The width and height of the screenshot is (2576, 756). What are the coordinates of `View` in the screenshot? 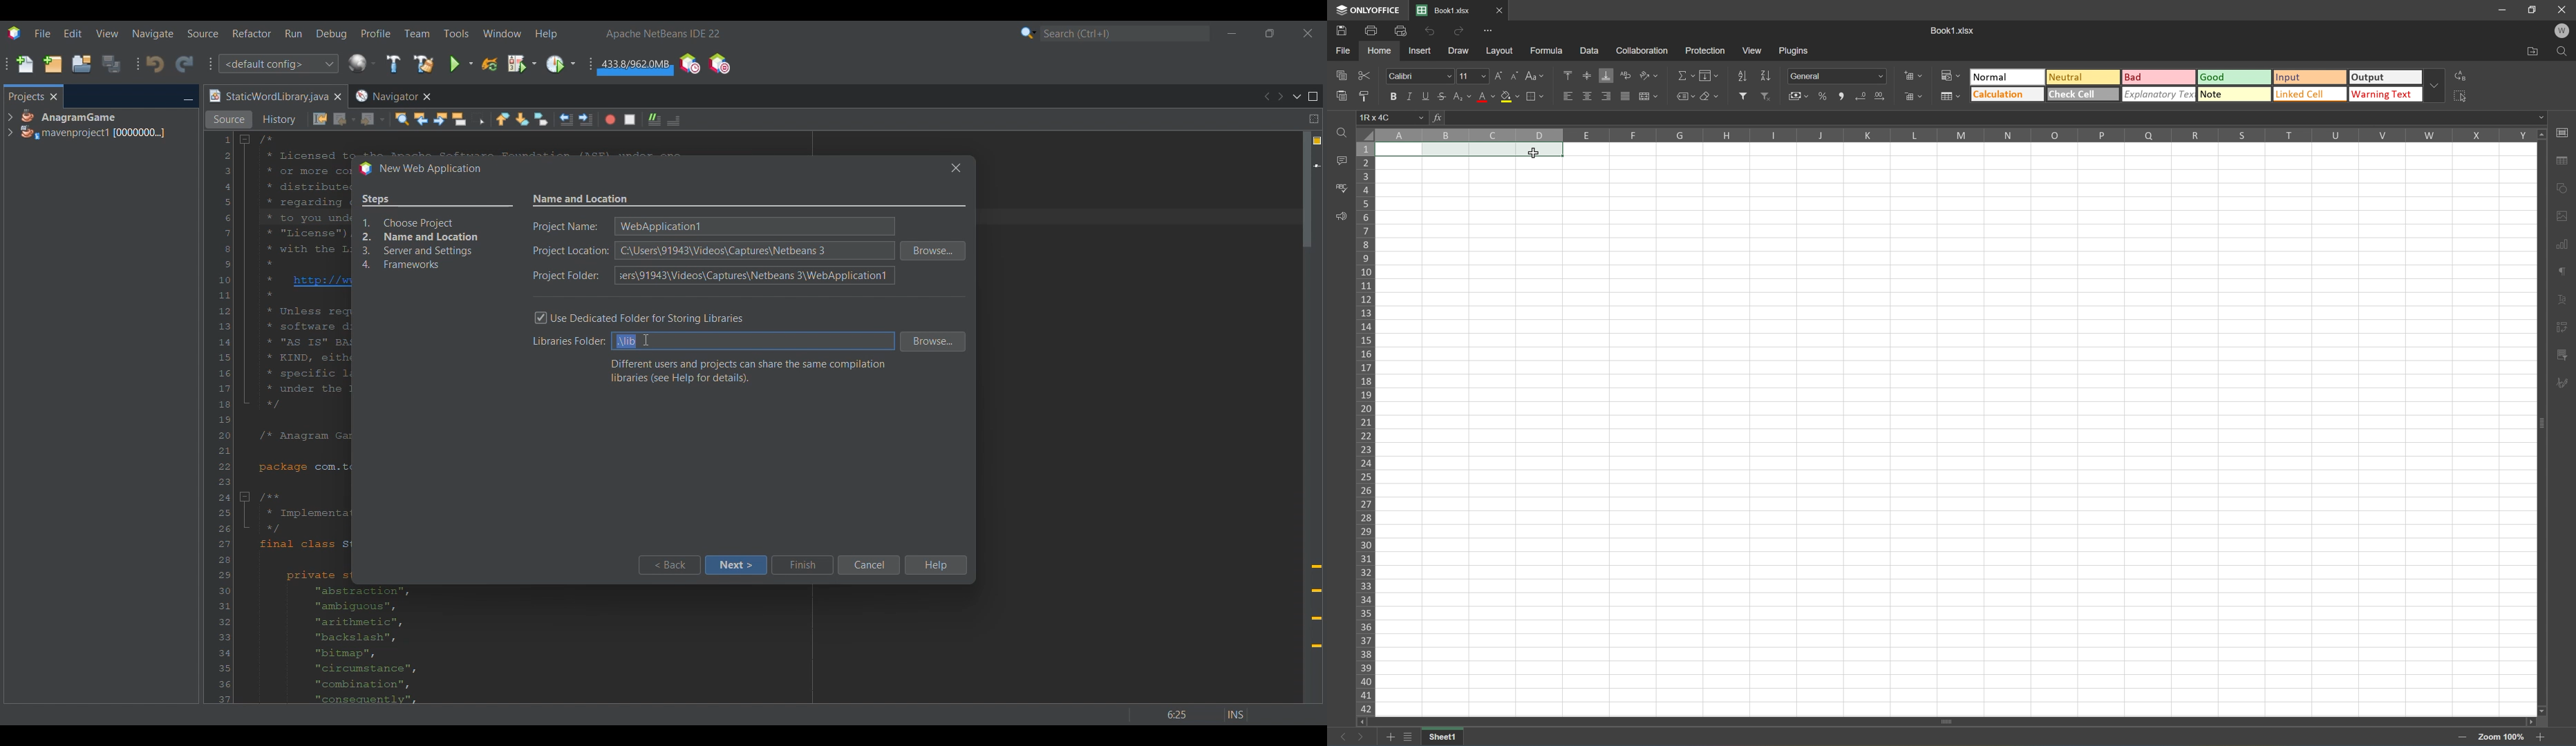 It's located at (1753, 49).